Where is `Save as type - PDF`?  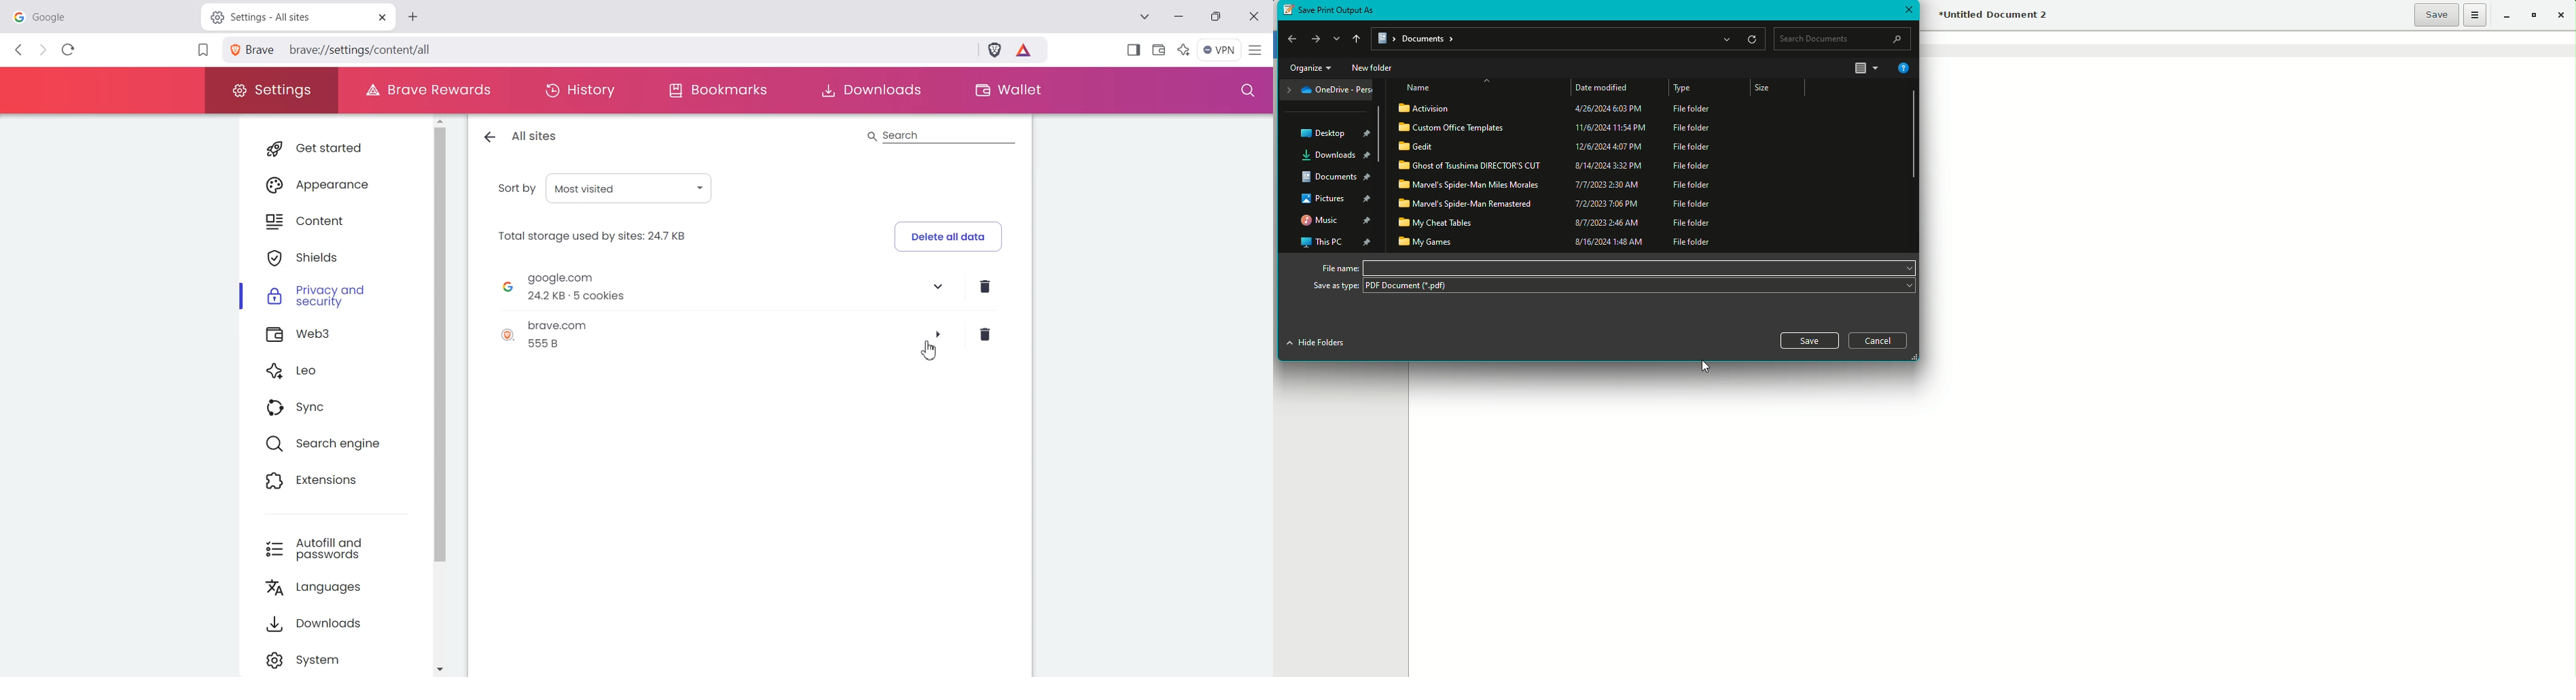 Save as type - PDF is located at coordinates (1613, 288).